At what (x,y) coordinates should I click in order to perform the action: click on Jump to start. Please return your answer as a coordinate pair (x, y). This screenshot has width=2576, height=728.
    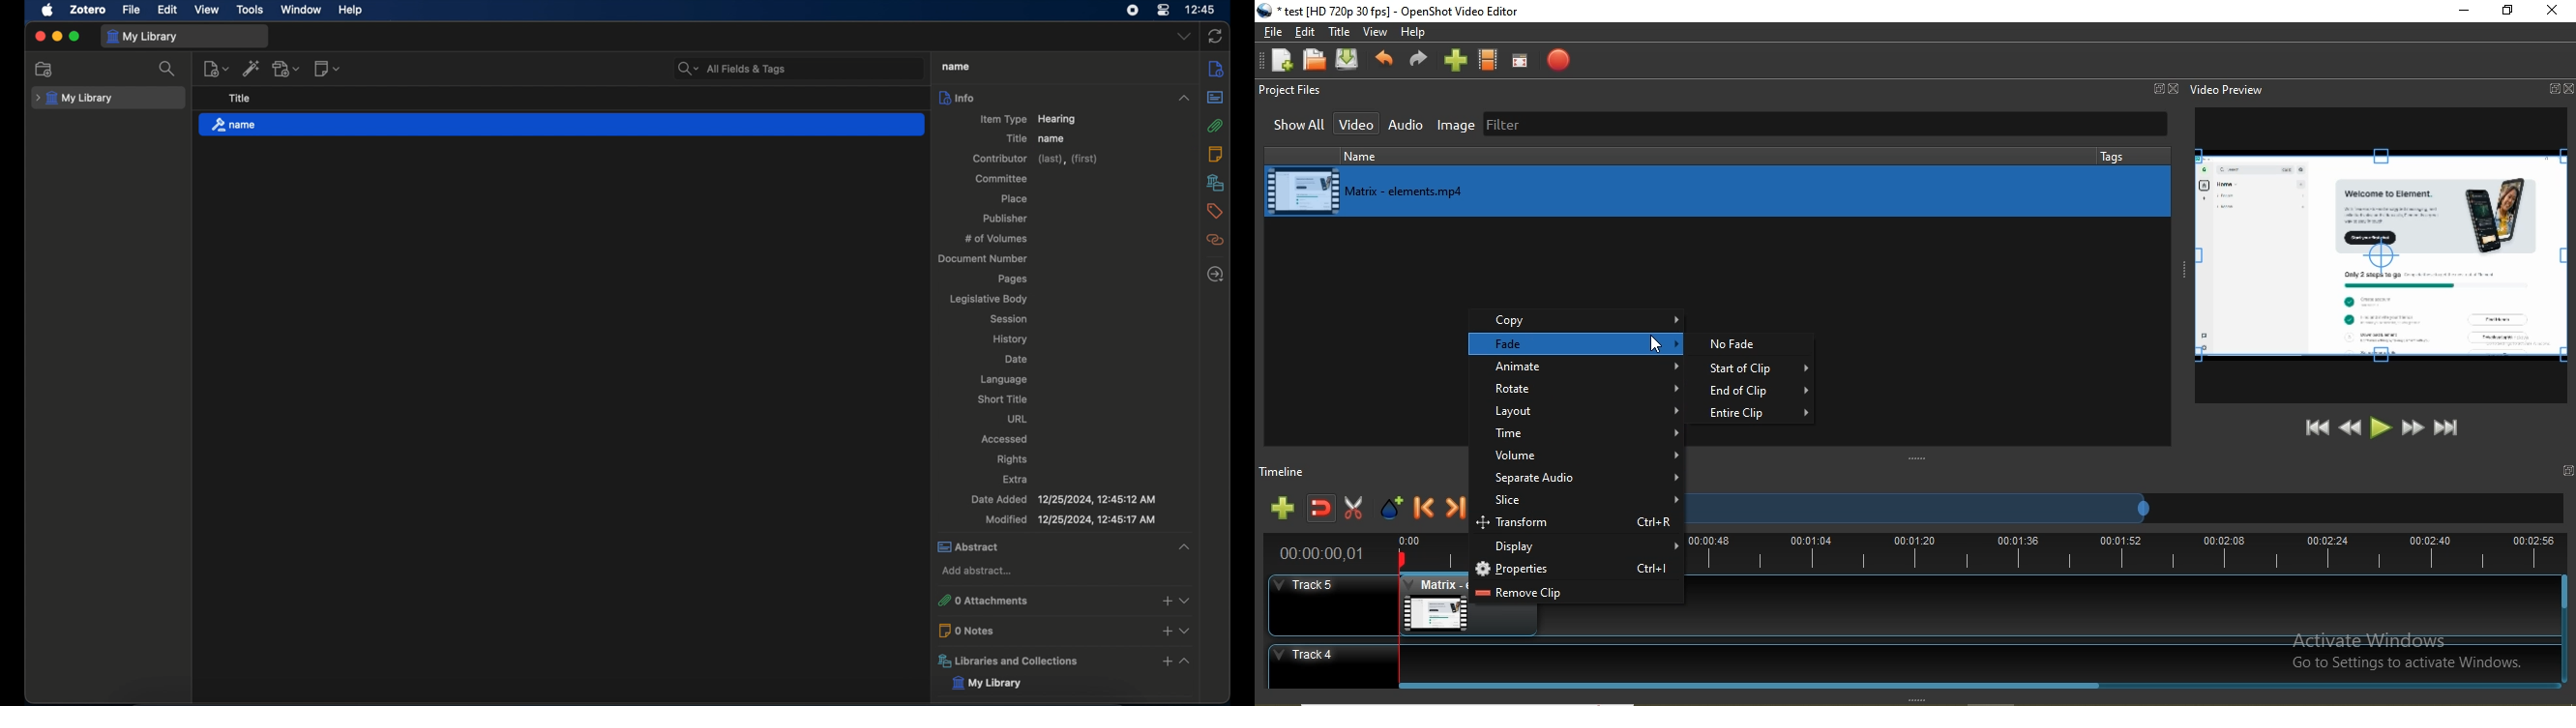
    Looking at the image, I should click on (2315, 427).